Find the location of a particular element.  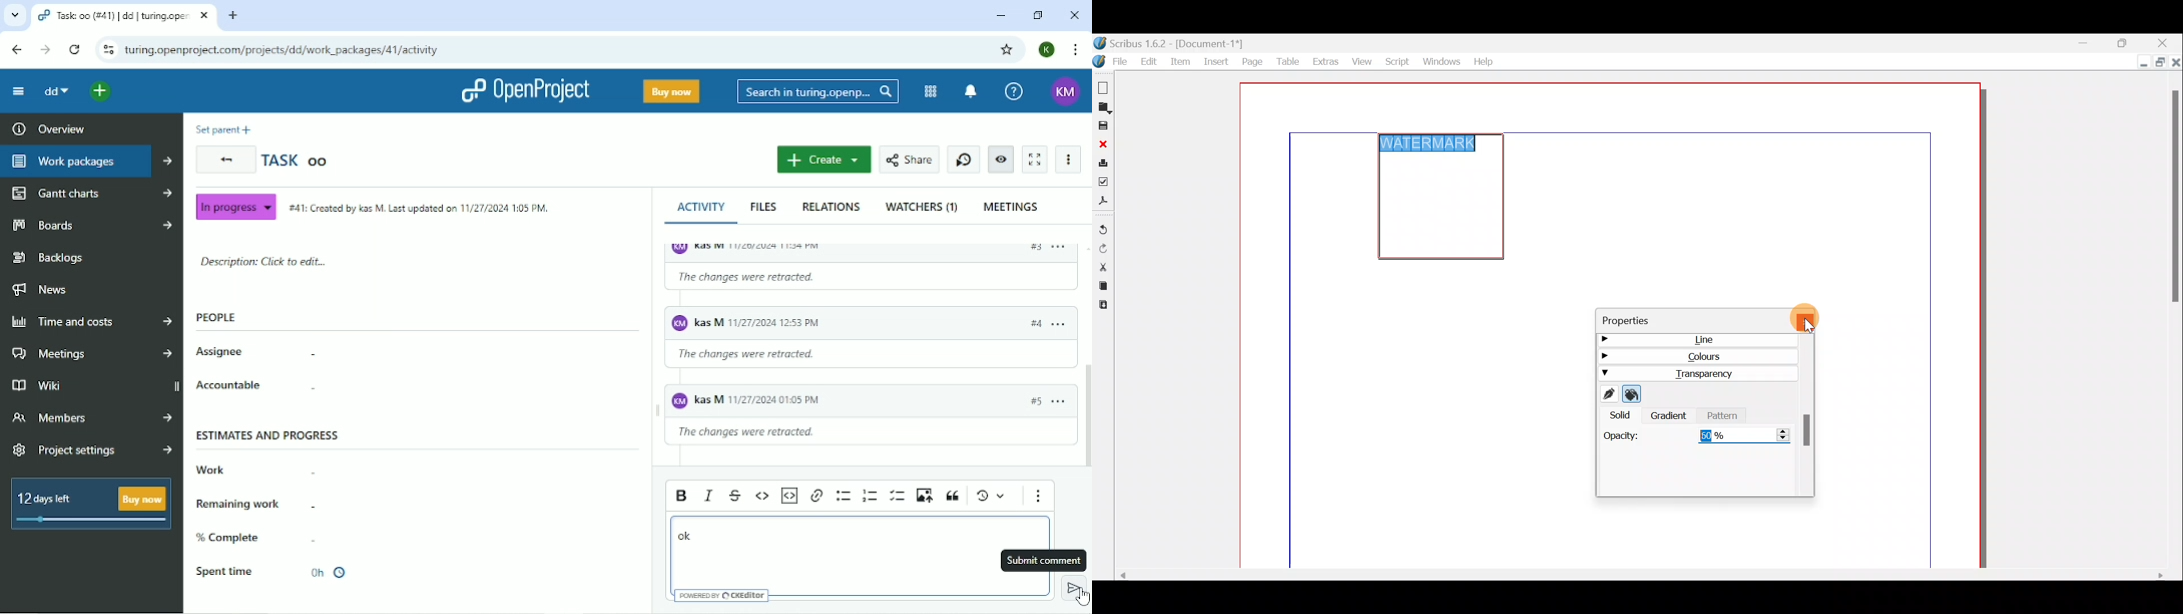

Undo is located at coordinates (1103, 230).